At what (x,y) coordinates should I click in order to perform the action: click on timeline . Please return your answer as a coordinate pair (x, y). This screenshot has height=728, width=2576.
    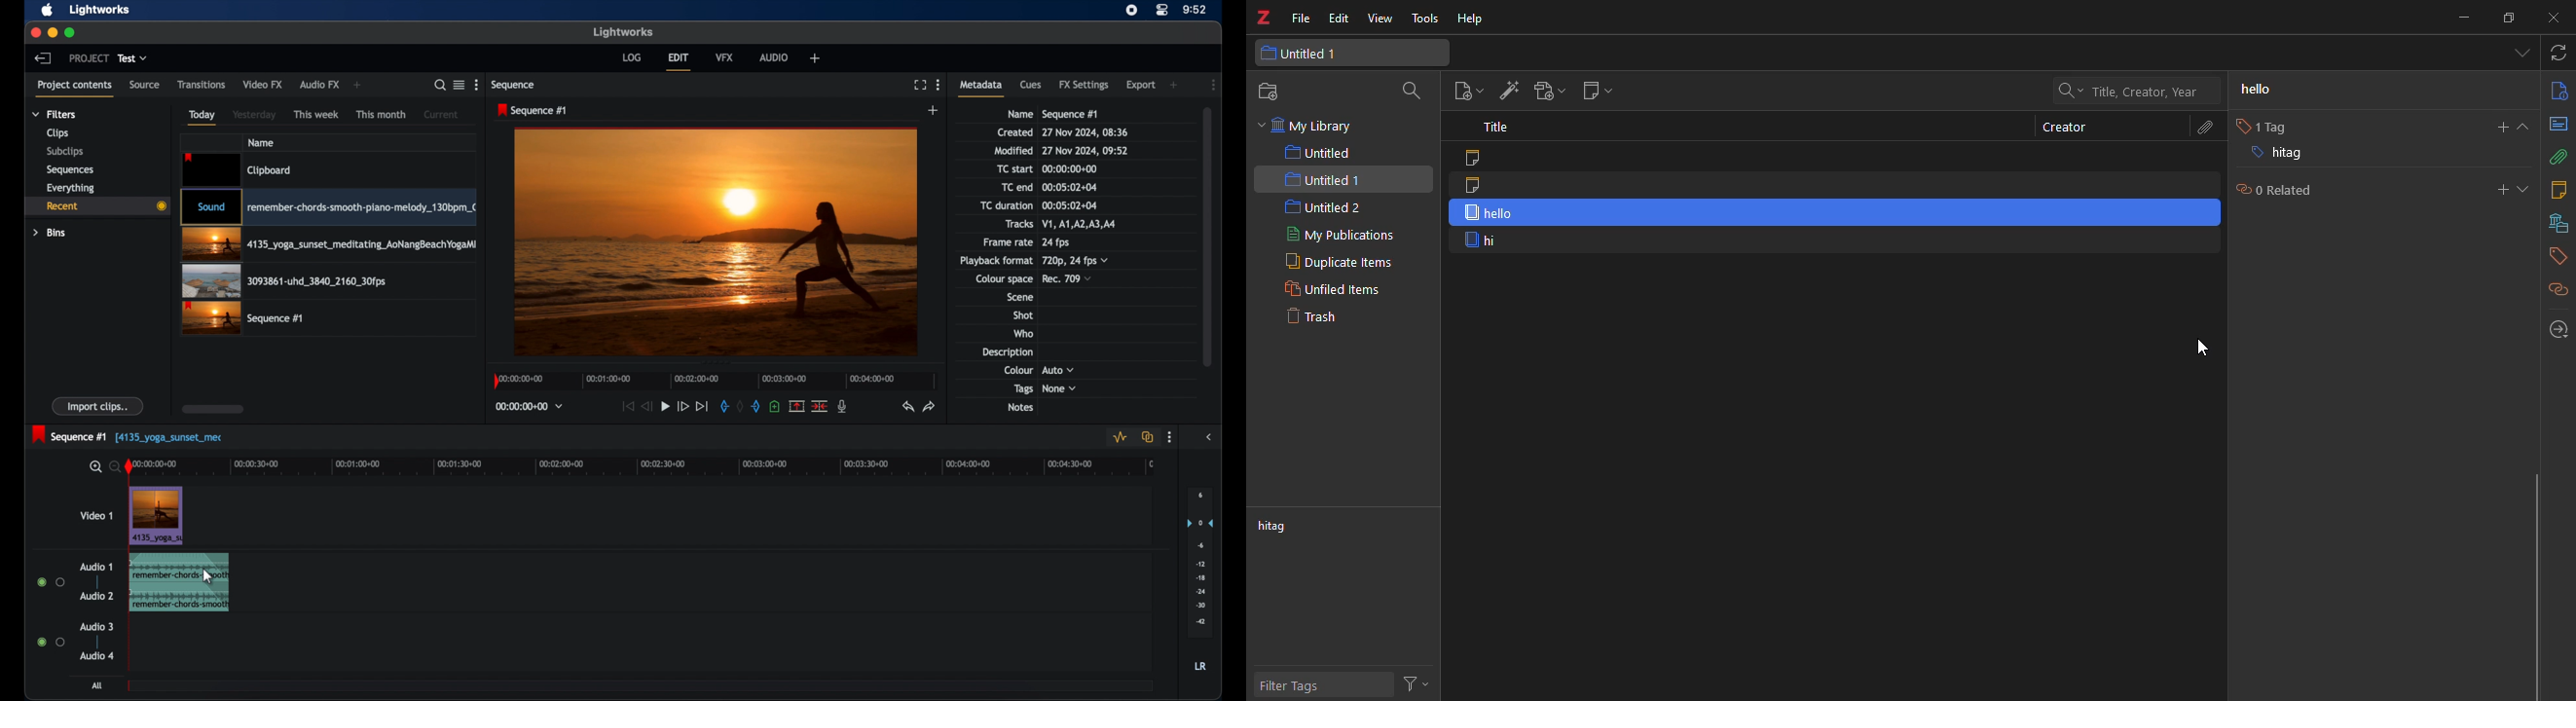
    Looking at the image, I should click on (650, 467).